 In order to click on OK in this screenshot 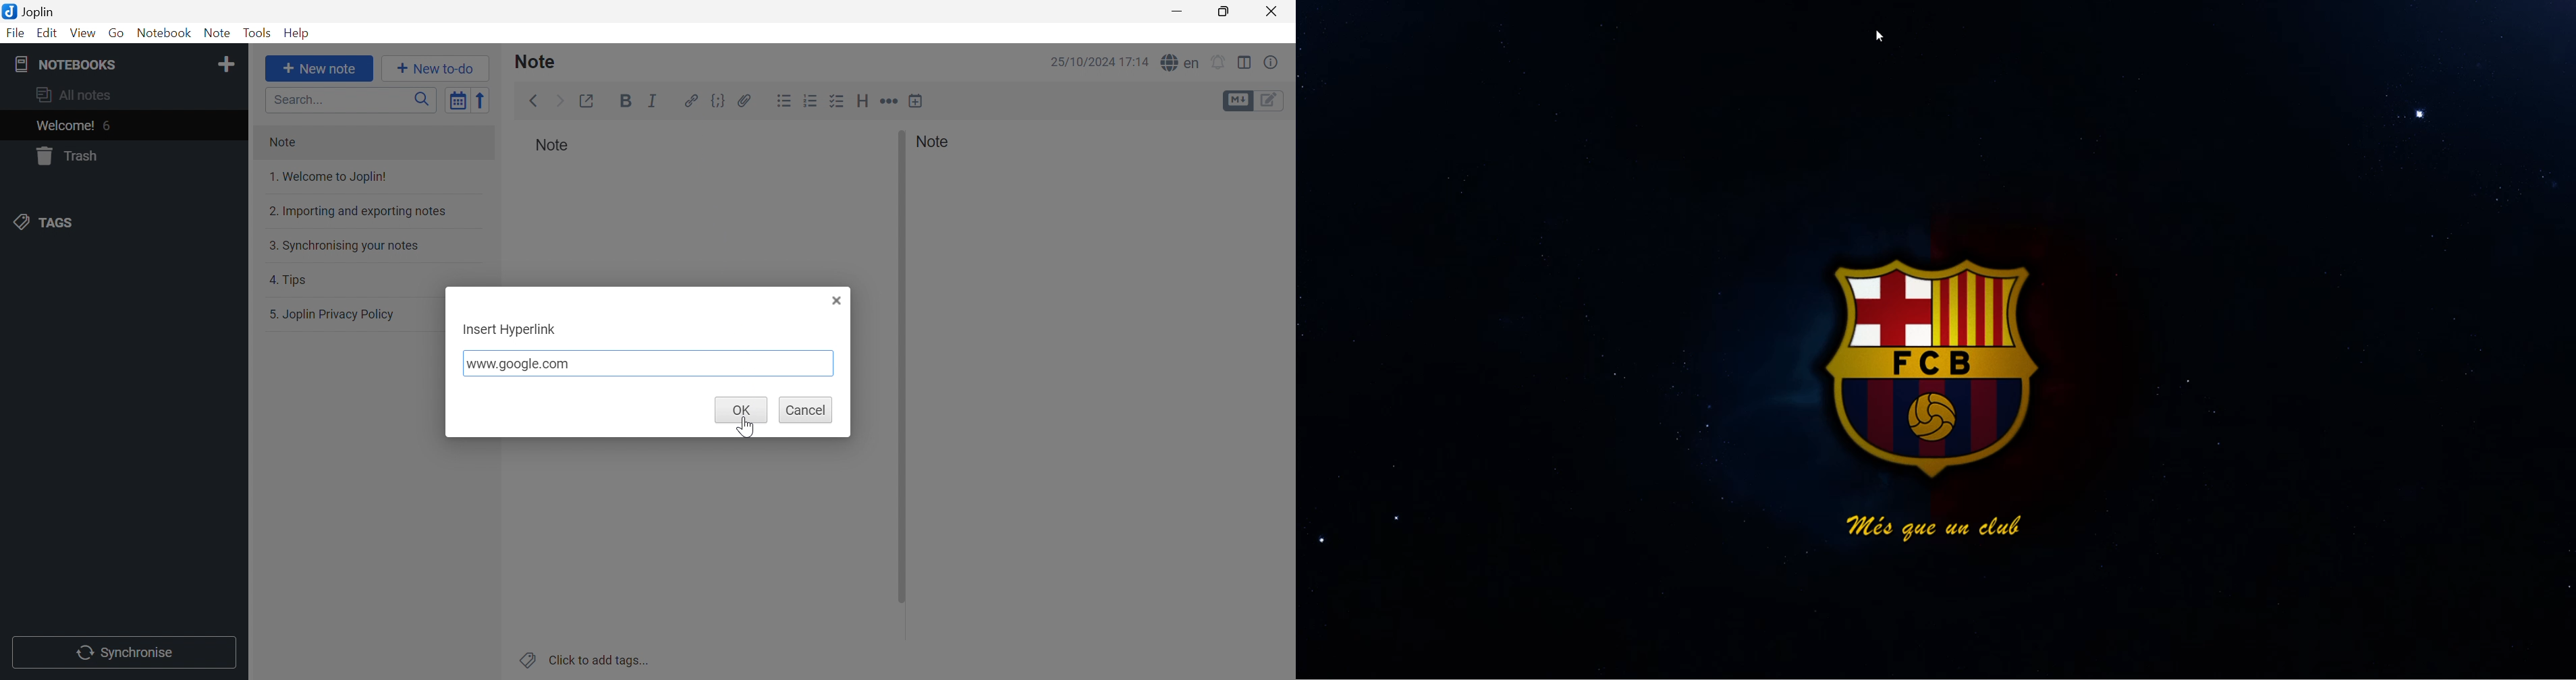, I will do `click(741, 410)`.